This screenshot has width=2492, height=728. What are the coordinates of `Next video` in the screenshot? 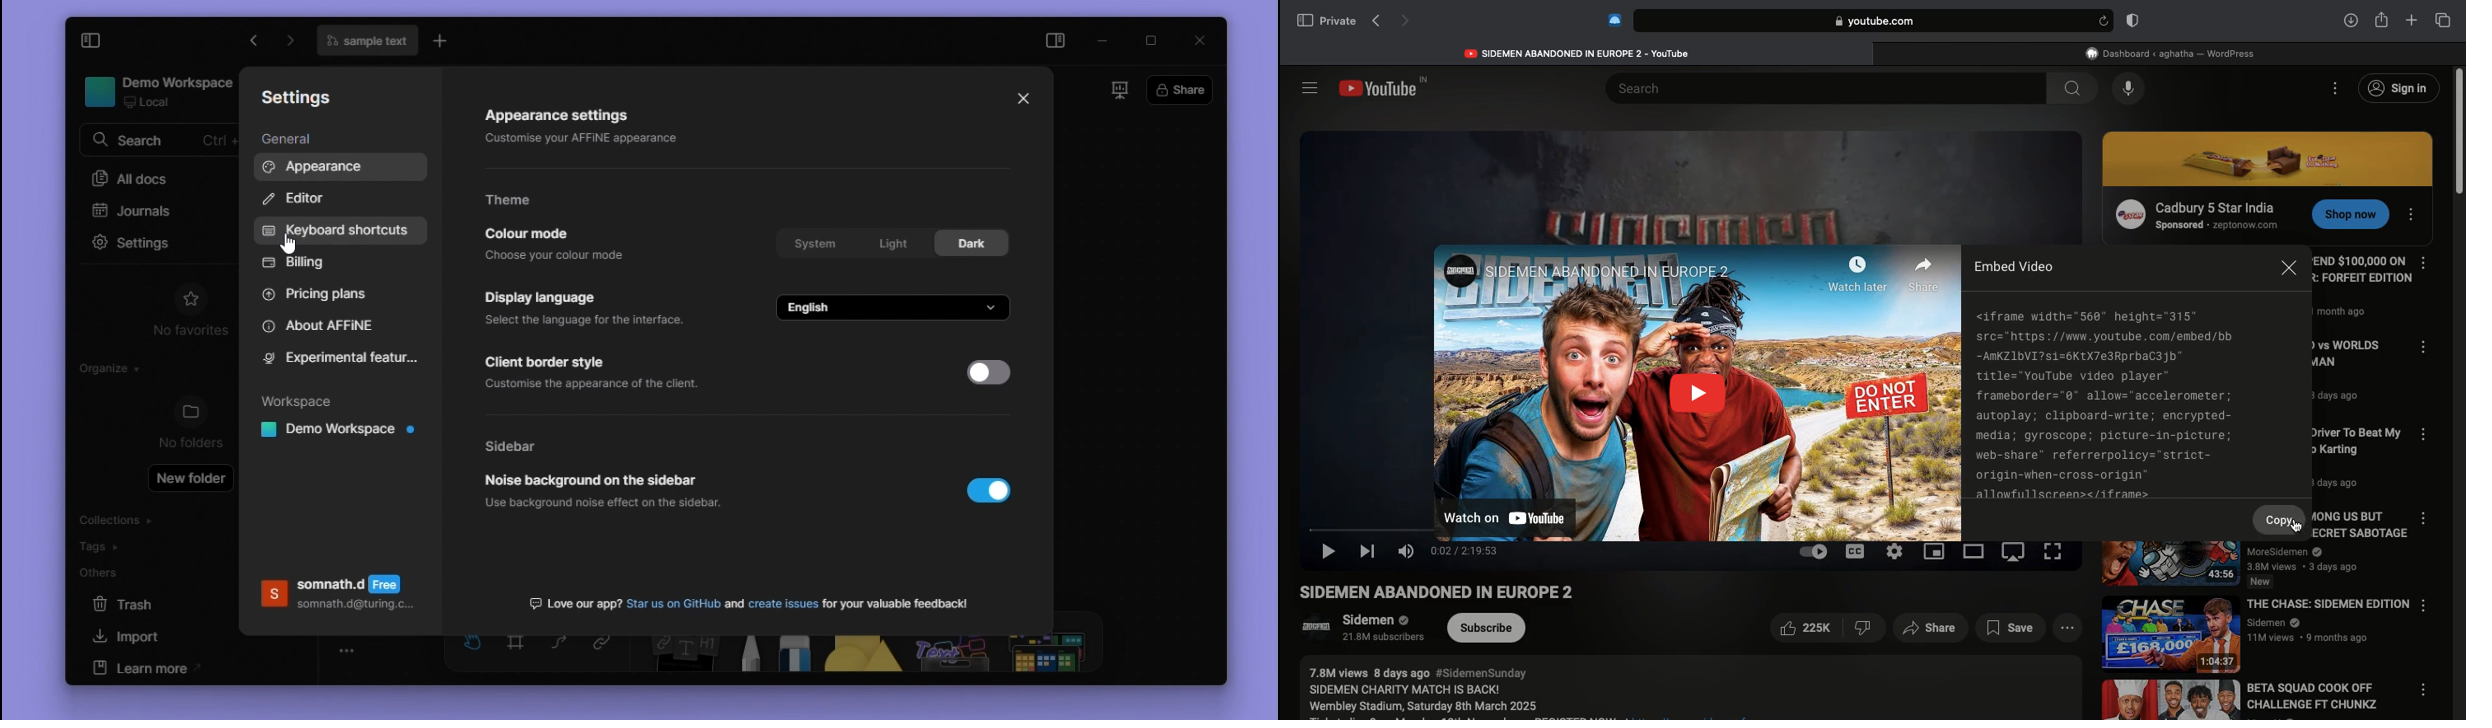 It's located at (1370, 552).